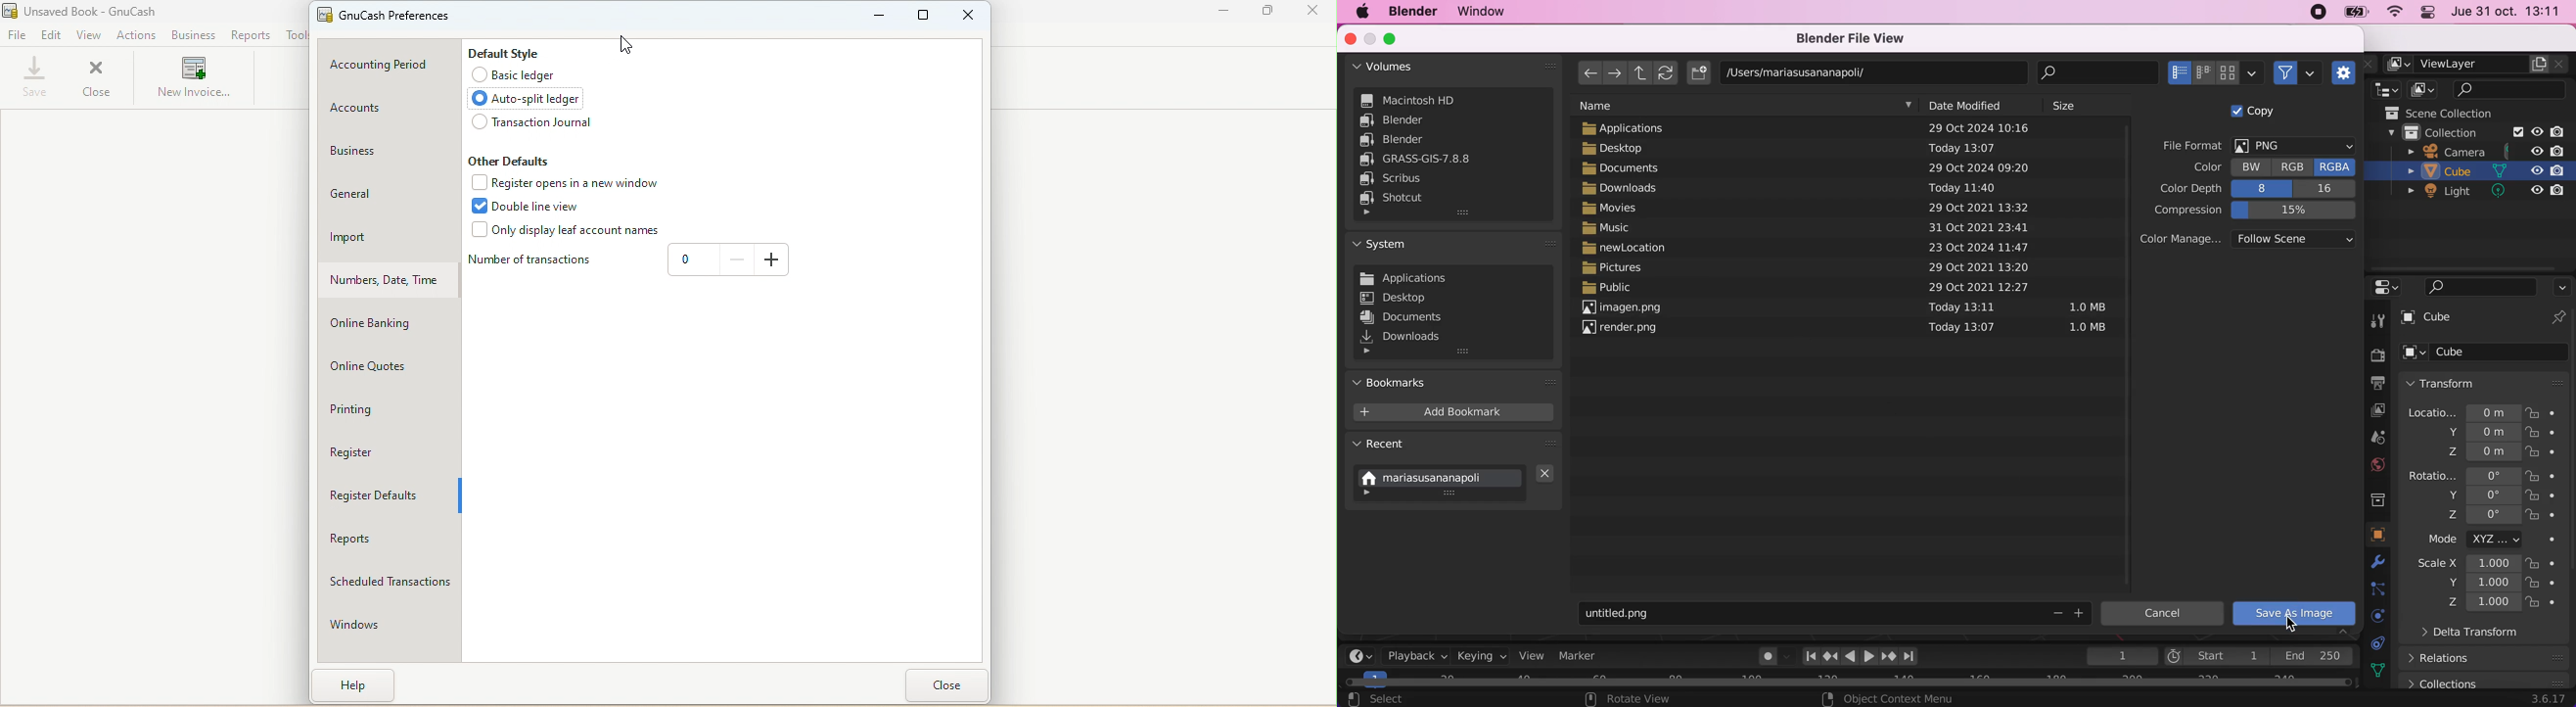 The width and height of the screenshot is (2576, 728). I want to click on Jump to first, so click(1807, 656).